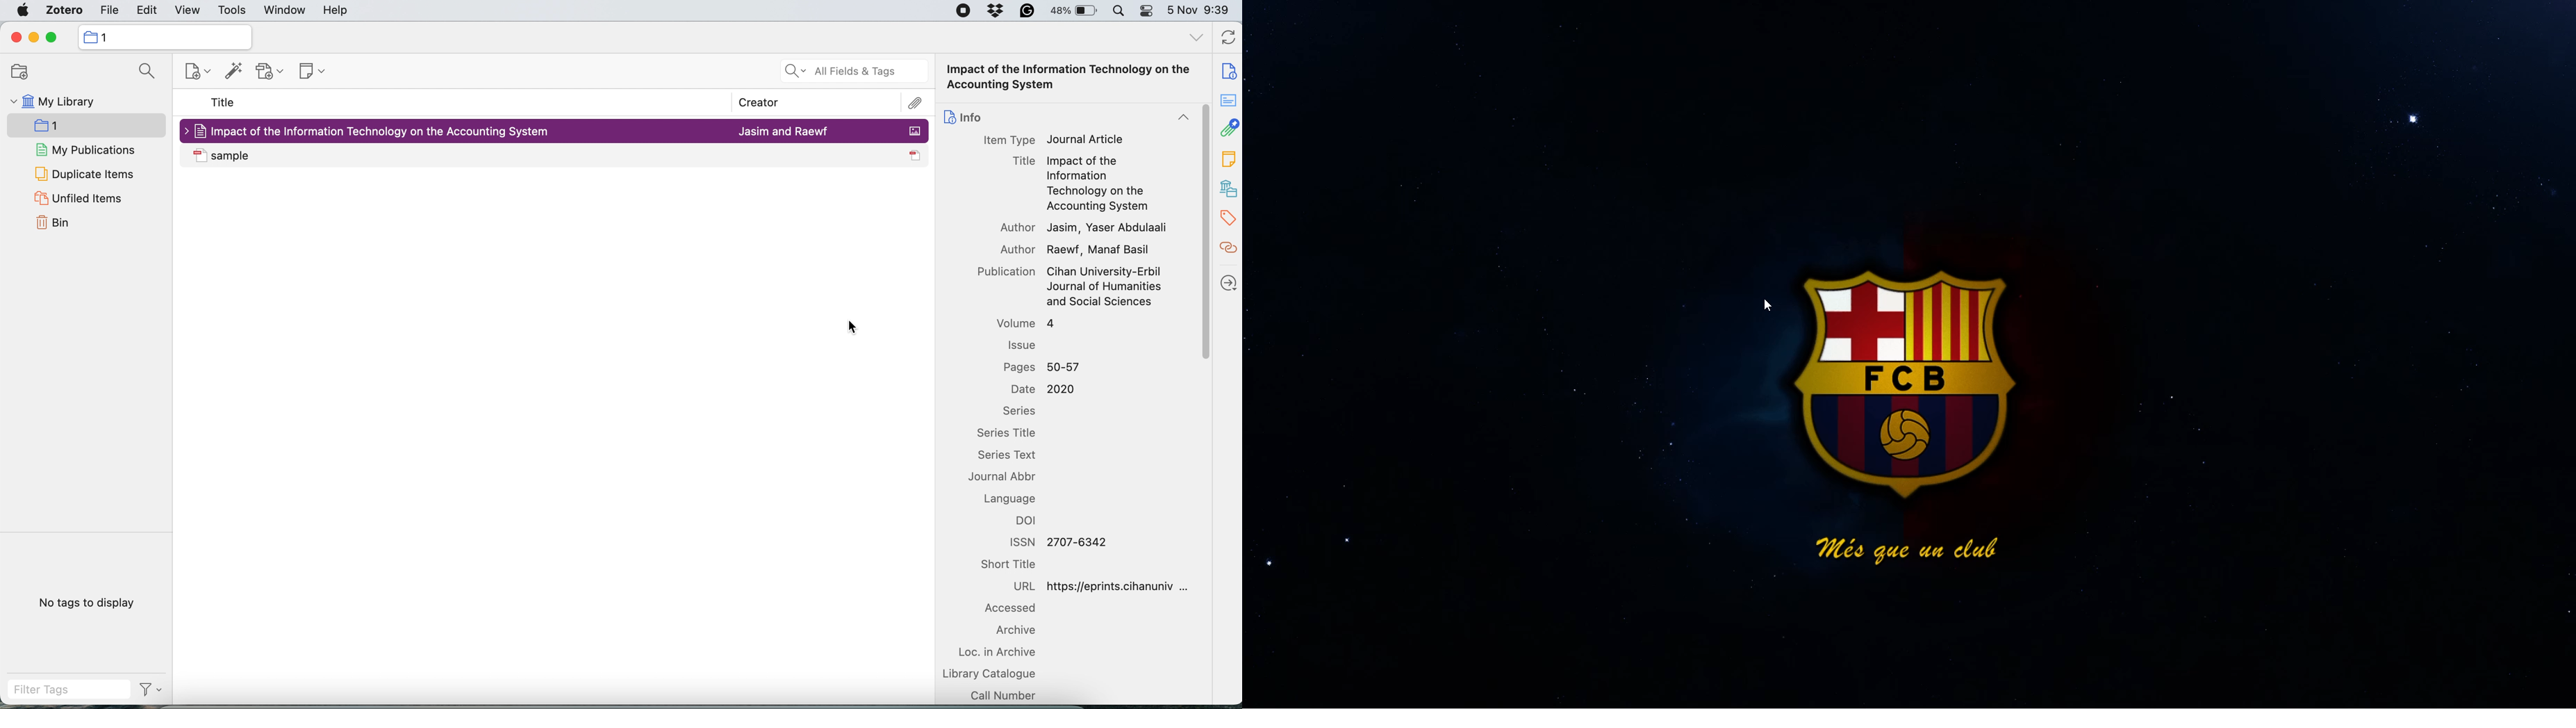  What do you see at coordinates (1011, 565) in the screenshot?
I see `short title` at bounding box center [1011, 565].